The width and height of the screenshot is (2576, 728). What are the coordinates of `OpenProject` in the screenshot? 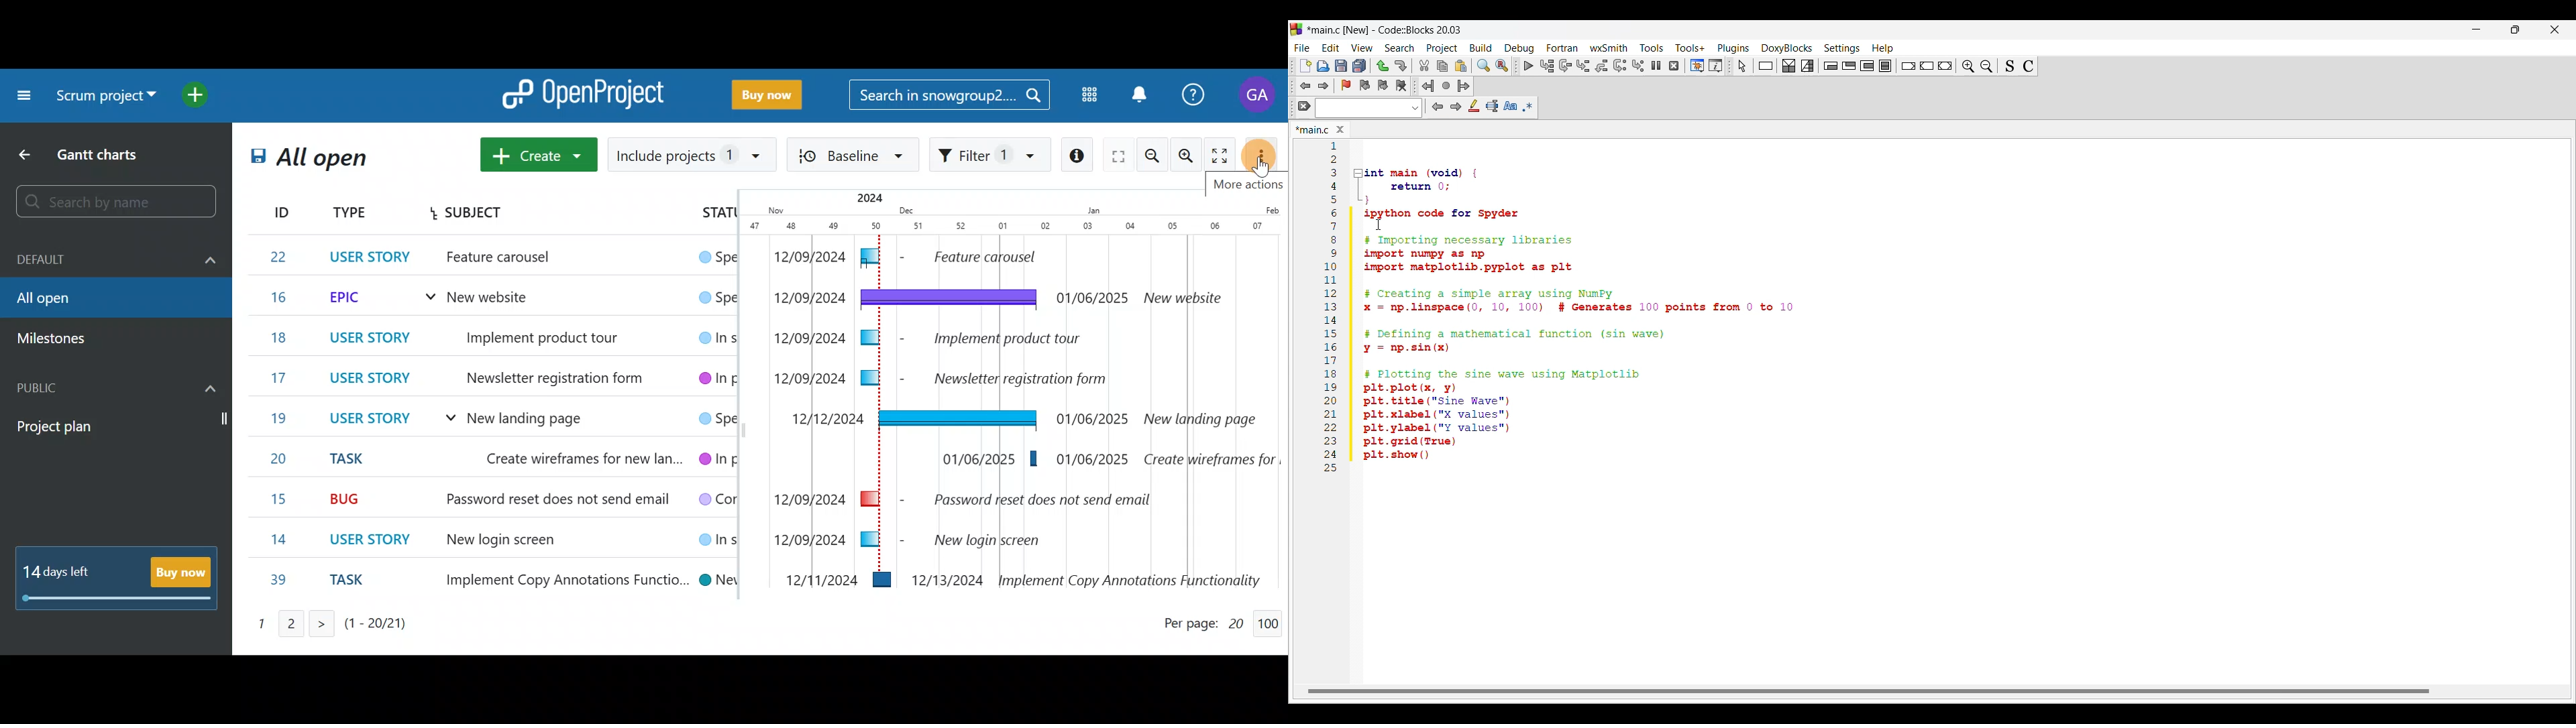 It's located at (588, 92).